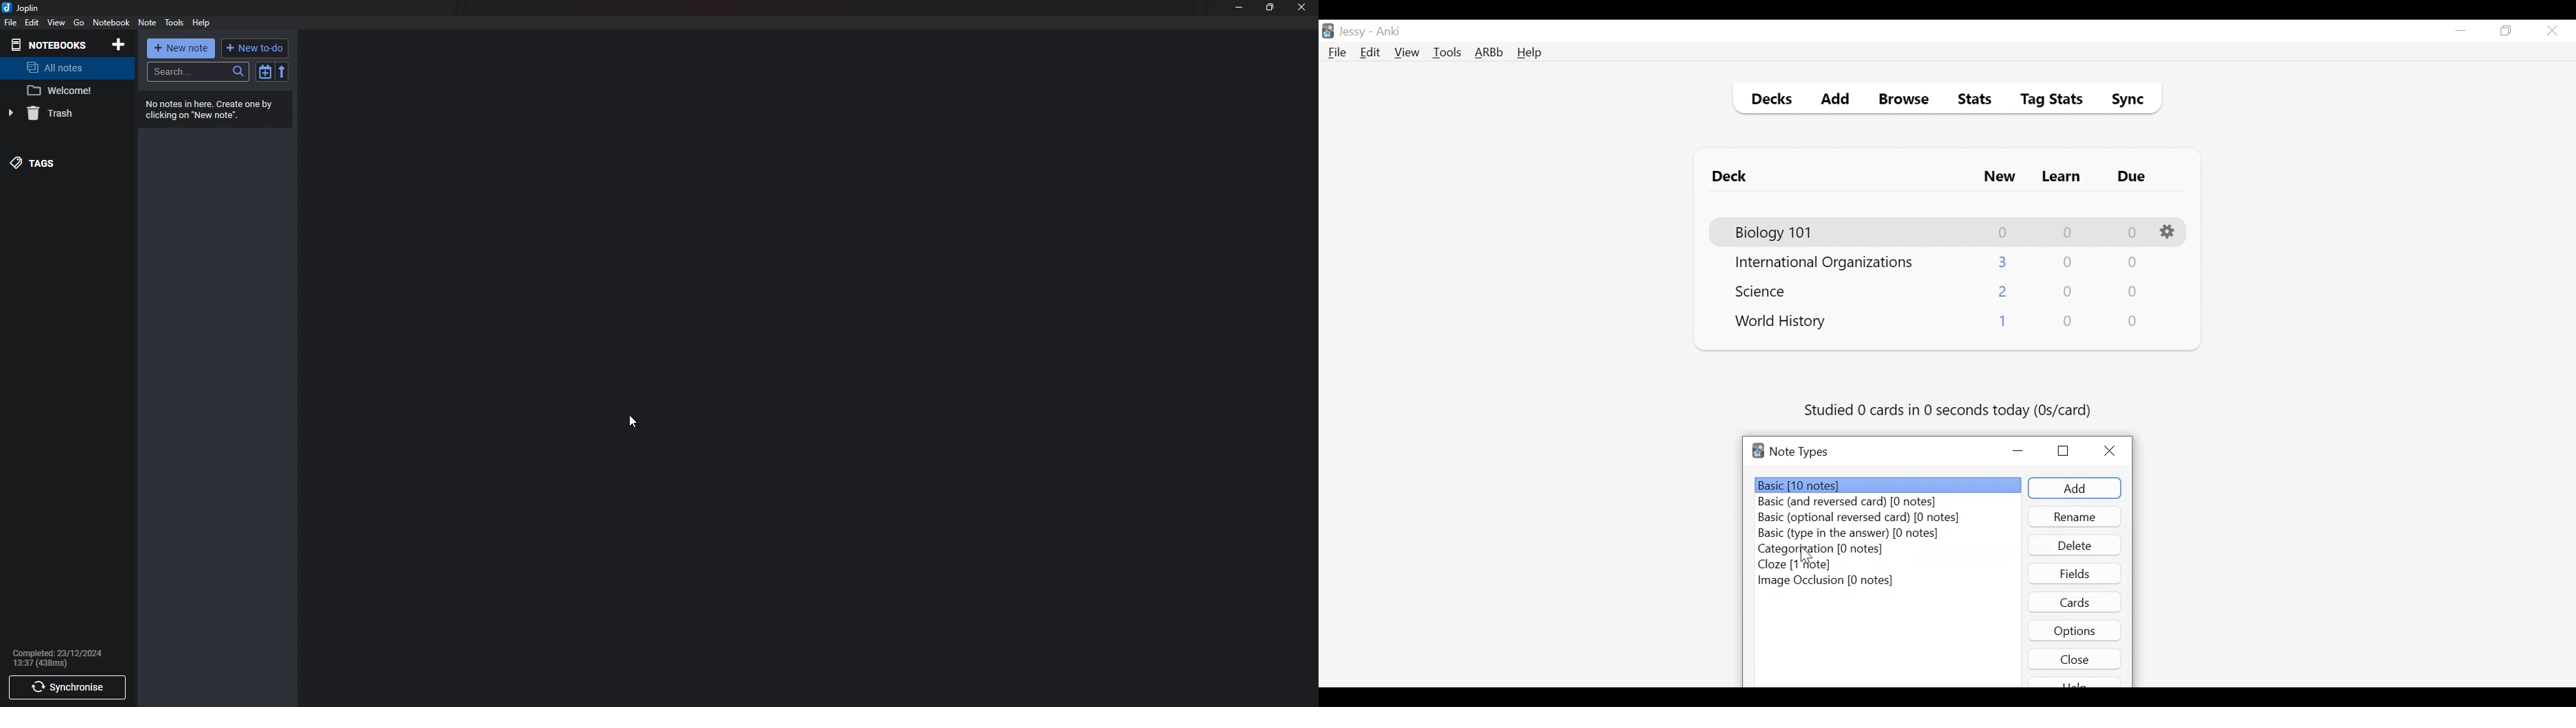 This screenshot has height=728, width=2576. What do you see at coordinates (63, 91) in the screenshot?
I see `Welcome` at bounding box center [63, 91].